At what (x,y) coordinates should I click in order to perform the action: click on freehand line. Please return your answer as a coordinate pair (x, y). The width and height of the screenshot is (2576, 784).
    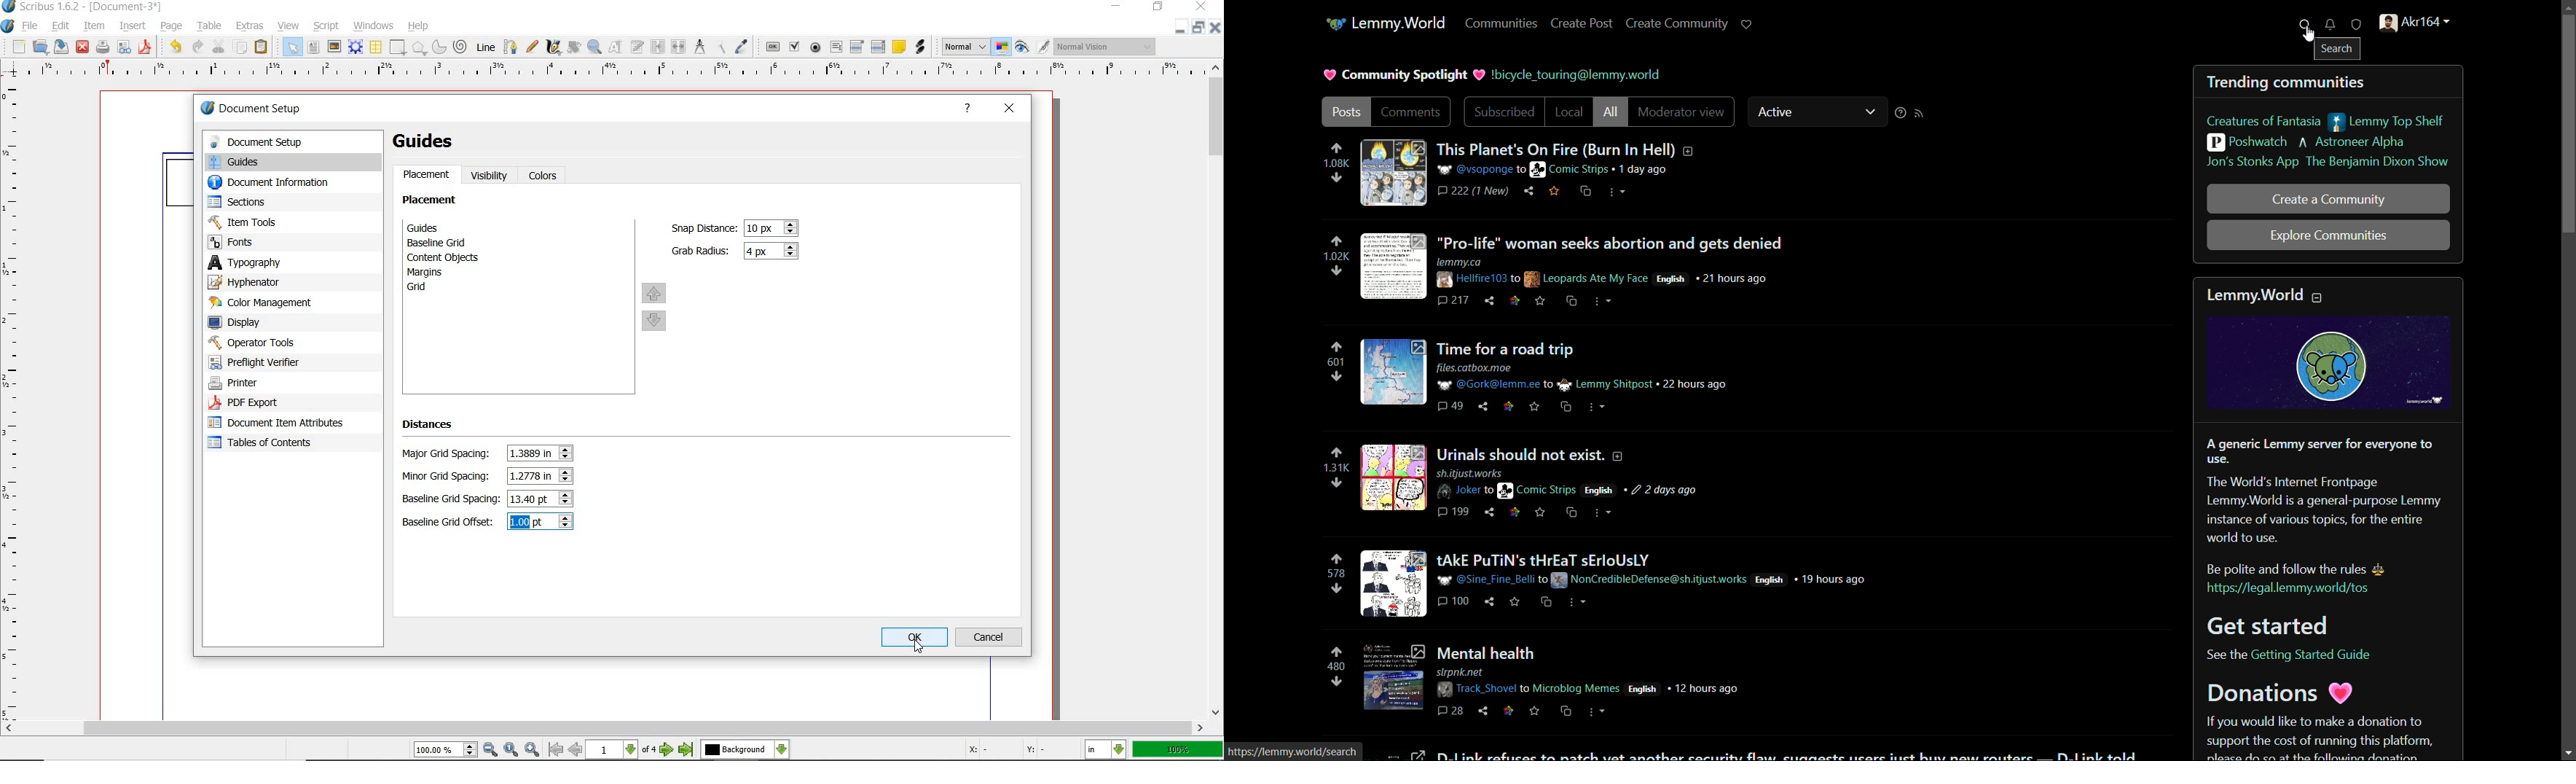
    Looking at the image, I should click on (533, 47).